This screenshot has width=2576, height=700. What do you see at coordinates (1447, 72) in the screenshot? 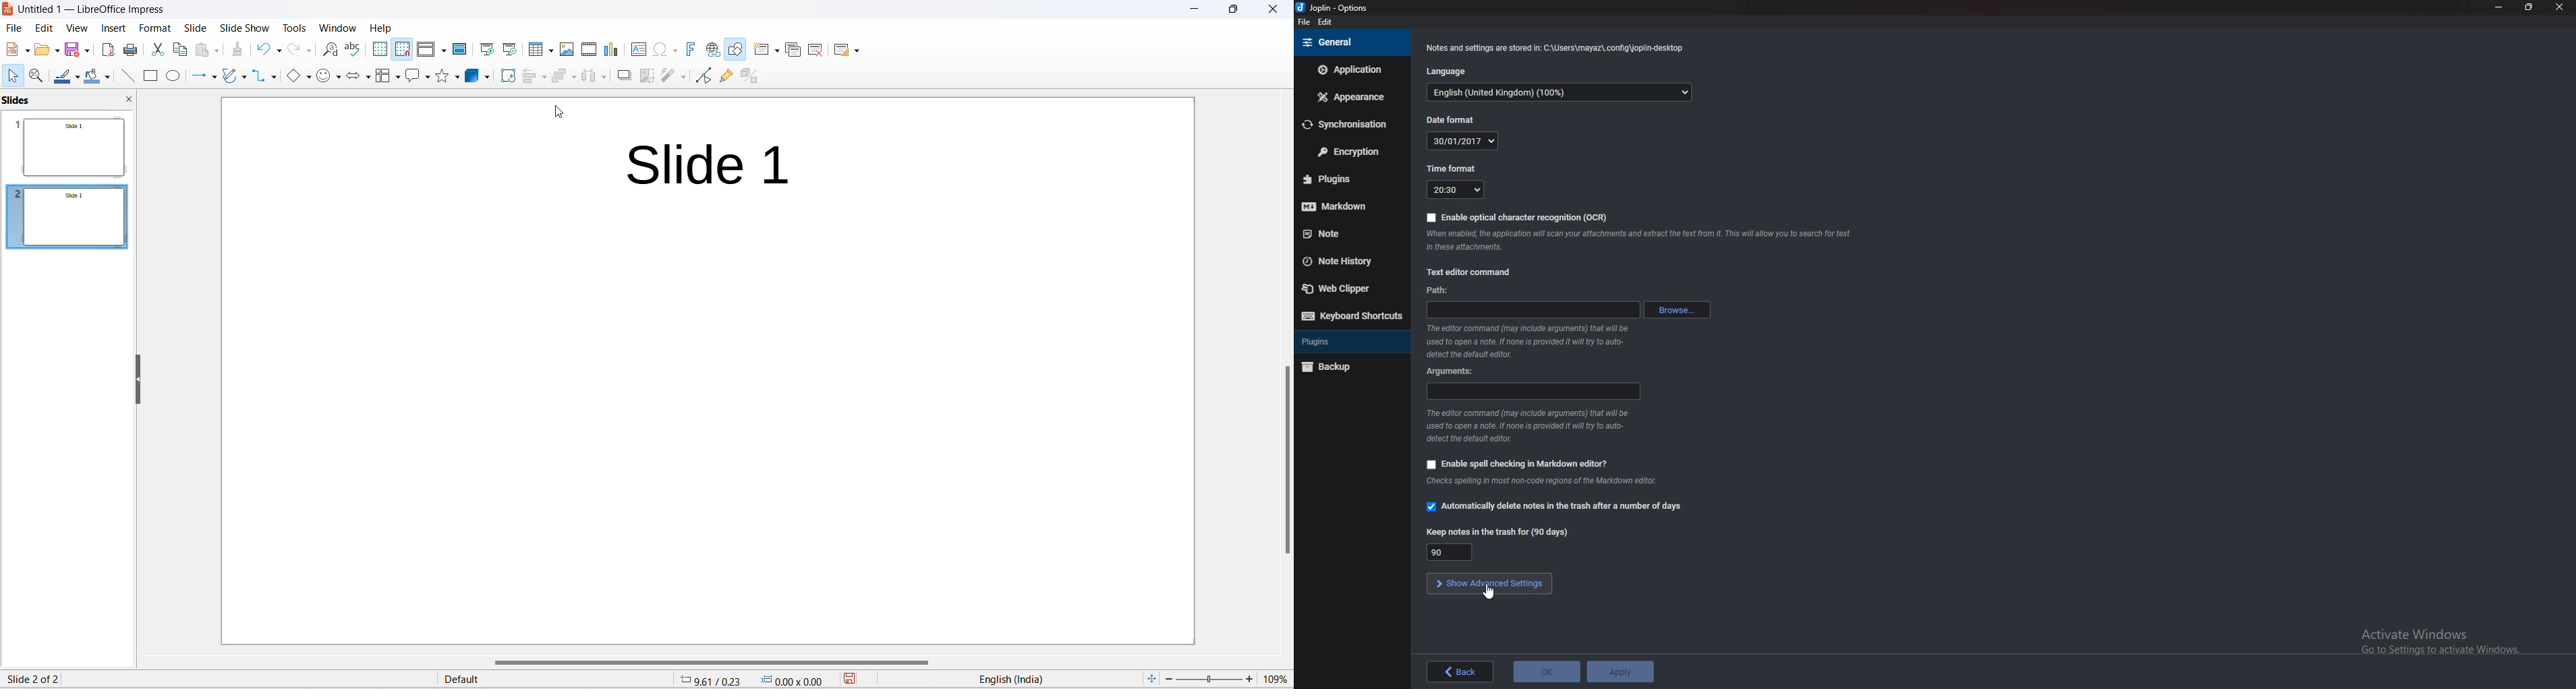
I see `language` at bounding box center [1447, 72].